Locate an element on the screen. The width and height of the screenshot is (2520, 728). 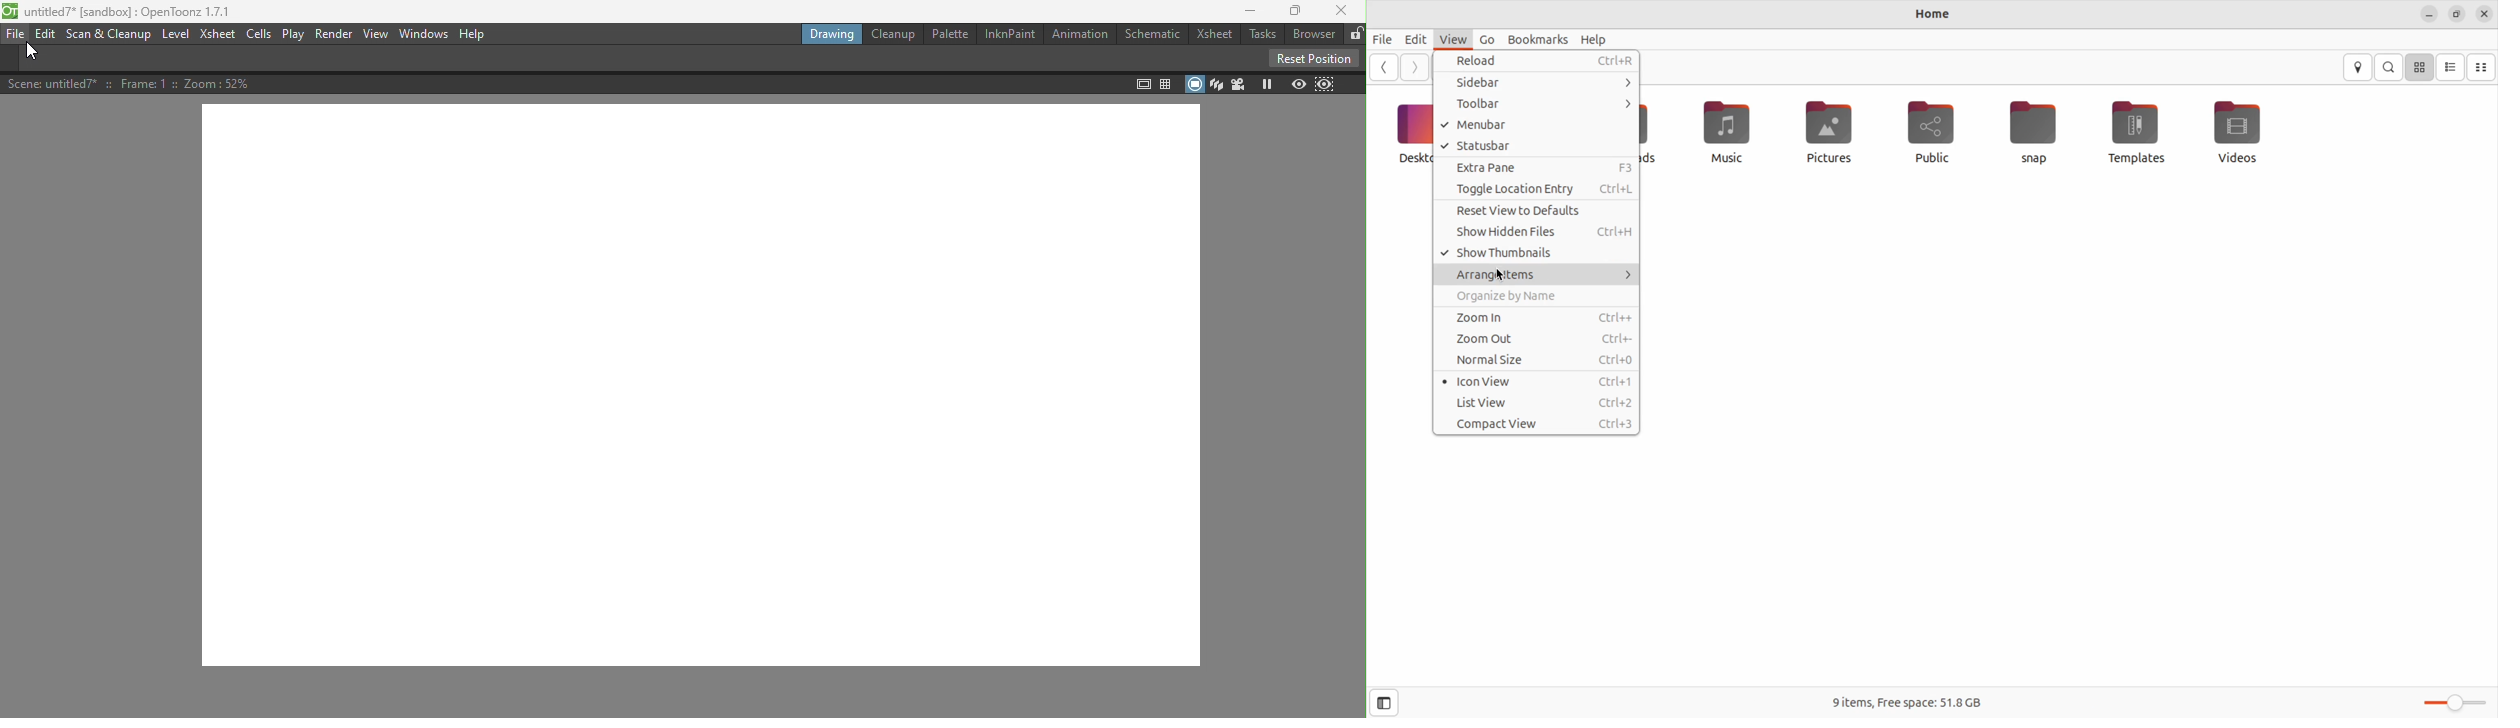
Animation is located at coordinates (1079, 33).